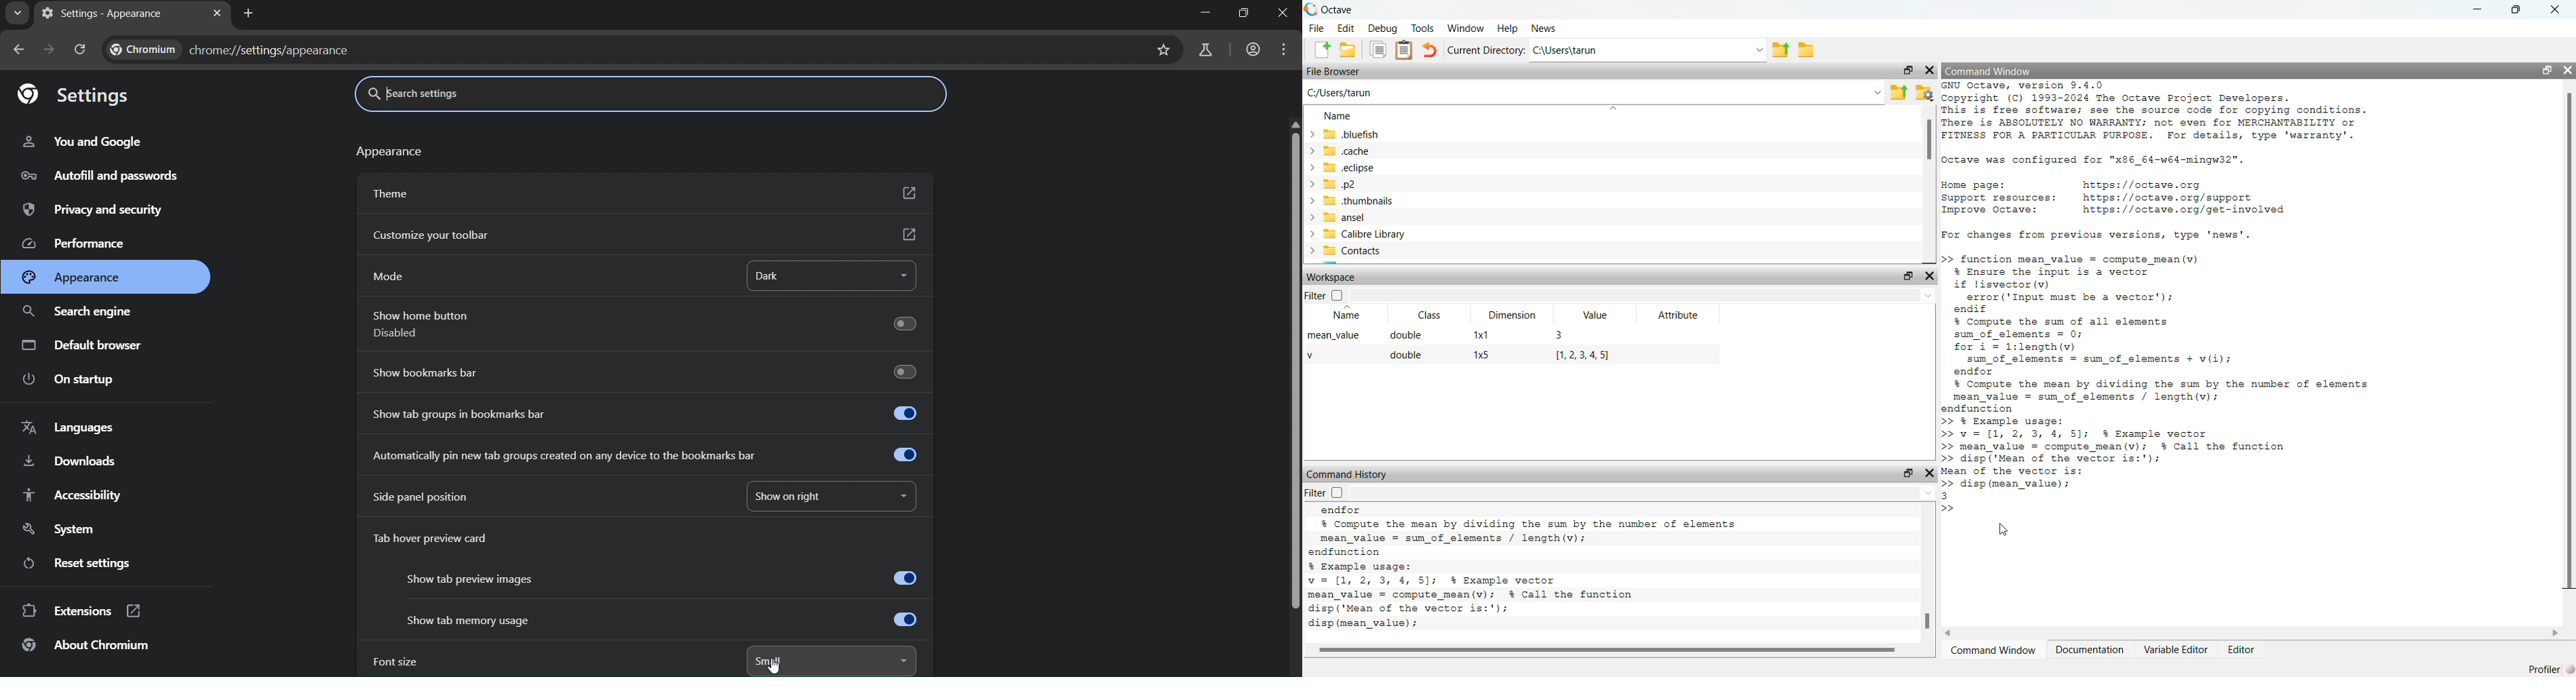 The width and height of the screenshot is (2576, 700). I want to click on downloads, so click(72, 460).